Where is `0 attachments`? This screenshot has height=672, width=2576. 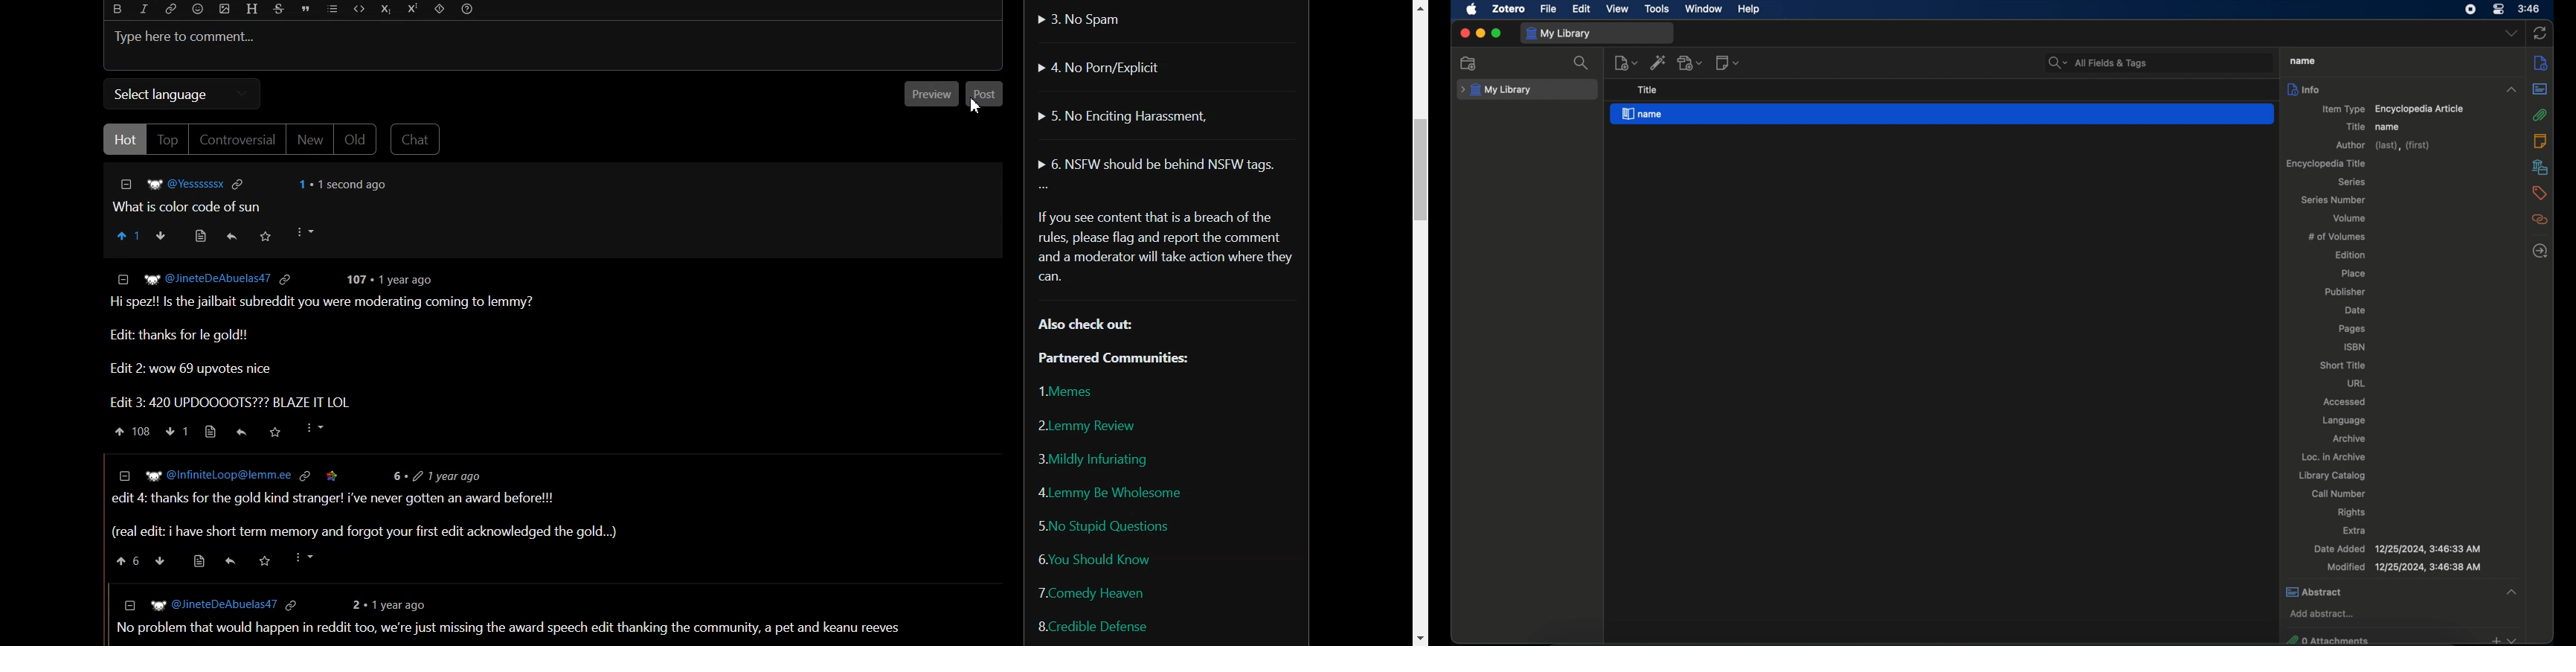
0 attachments is located at coordinates (2402, 638).